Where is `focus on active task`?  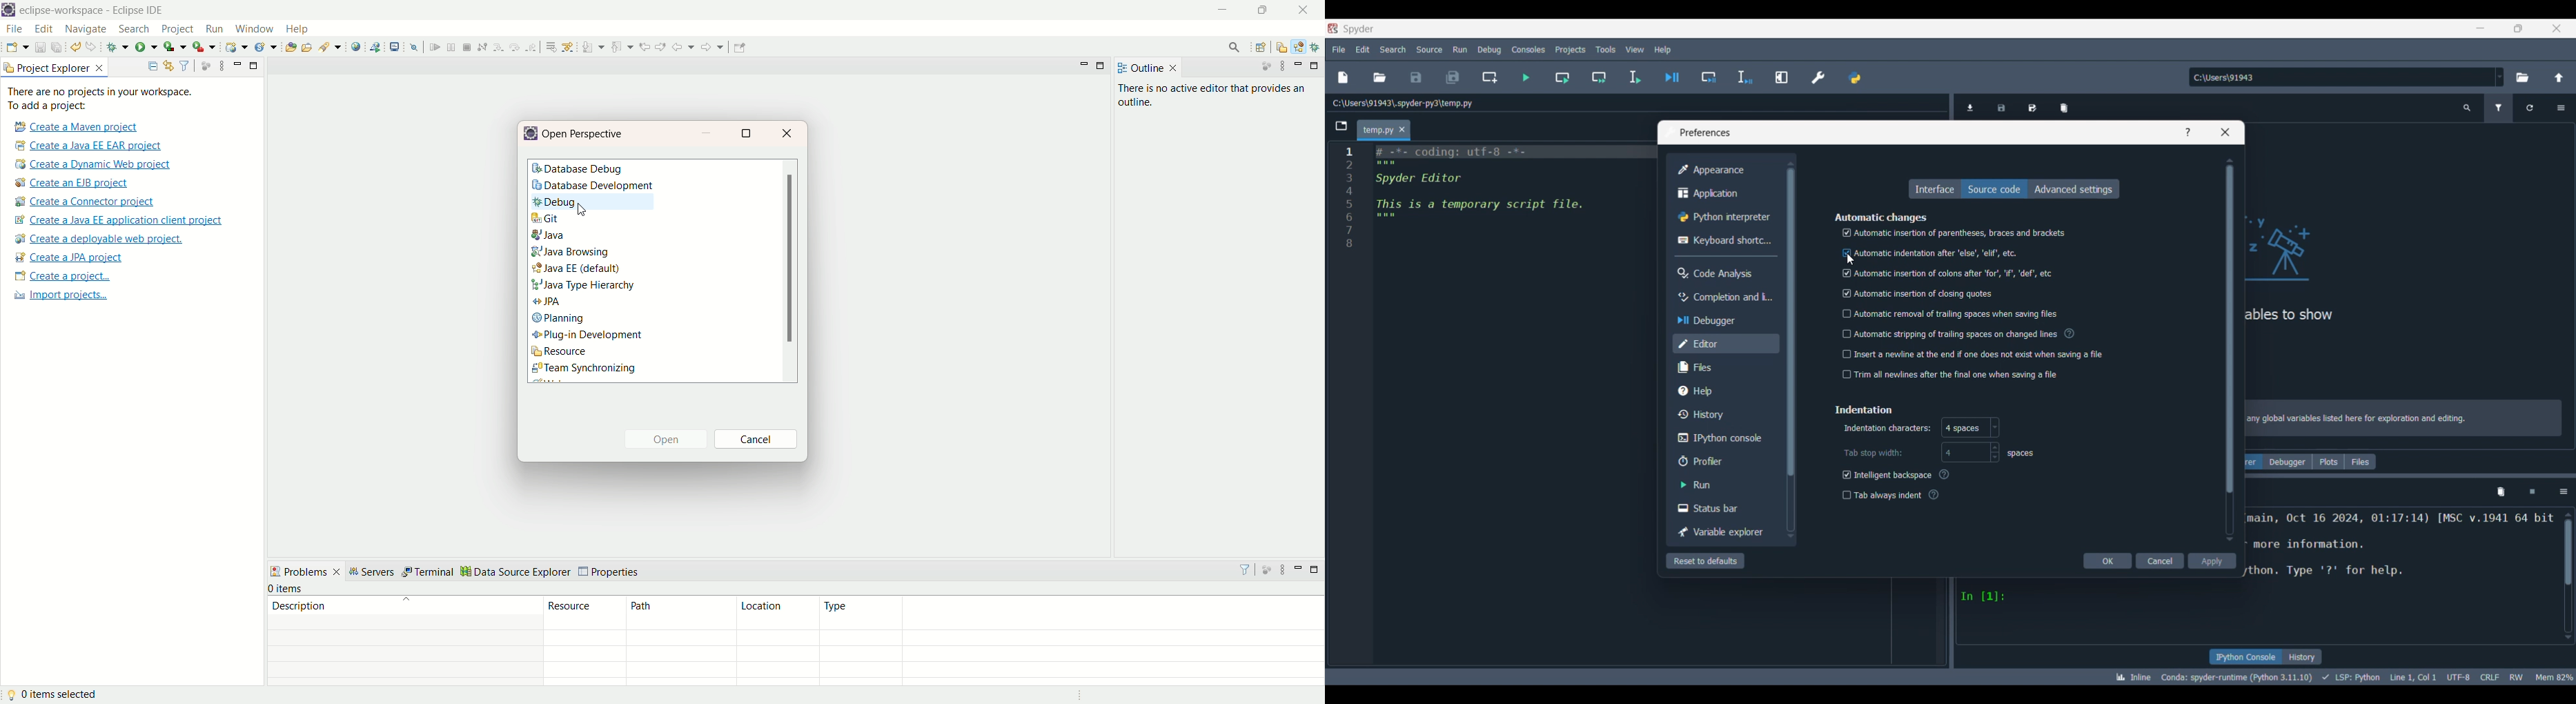 focus on active task is located at coordinates (1266, 569).